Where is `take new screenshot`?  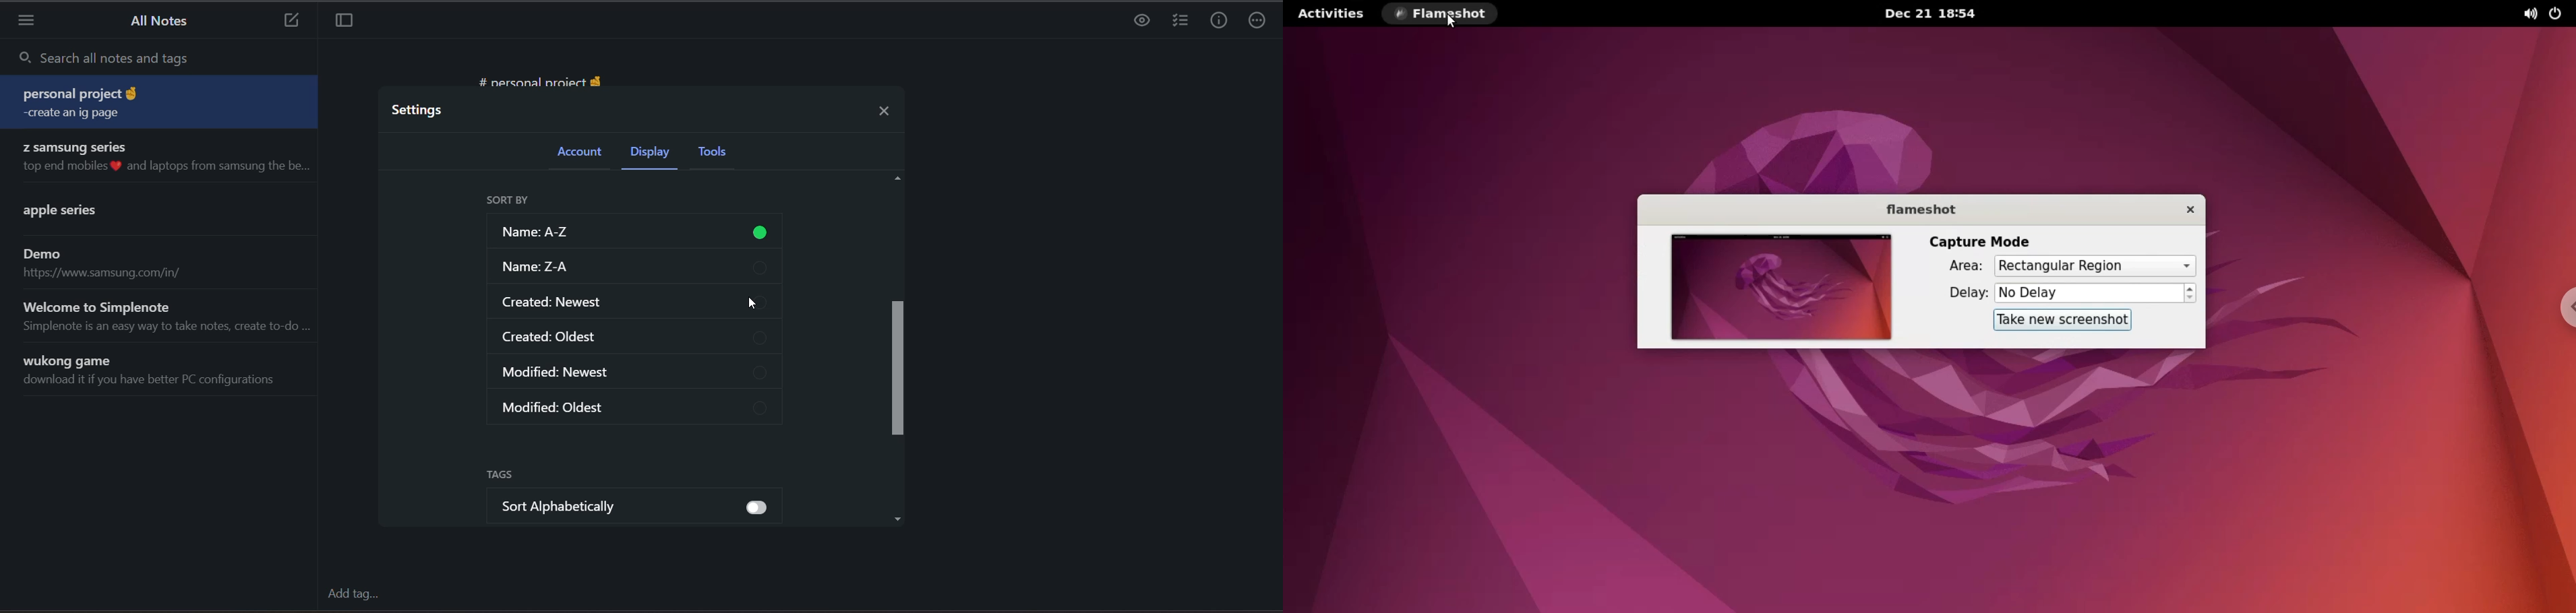
take new screenshot is located at coordinates (2060, 320).